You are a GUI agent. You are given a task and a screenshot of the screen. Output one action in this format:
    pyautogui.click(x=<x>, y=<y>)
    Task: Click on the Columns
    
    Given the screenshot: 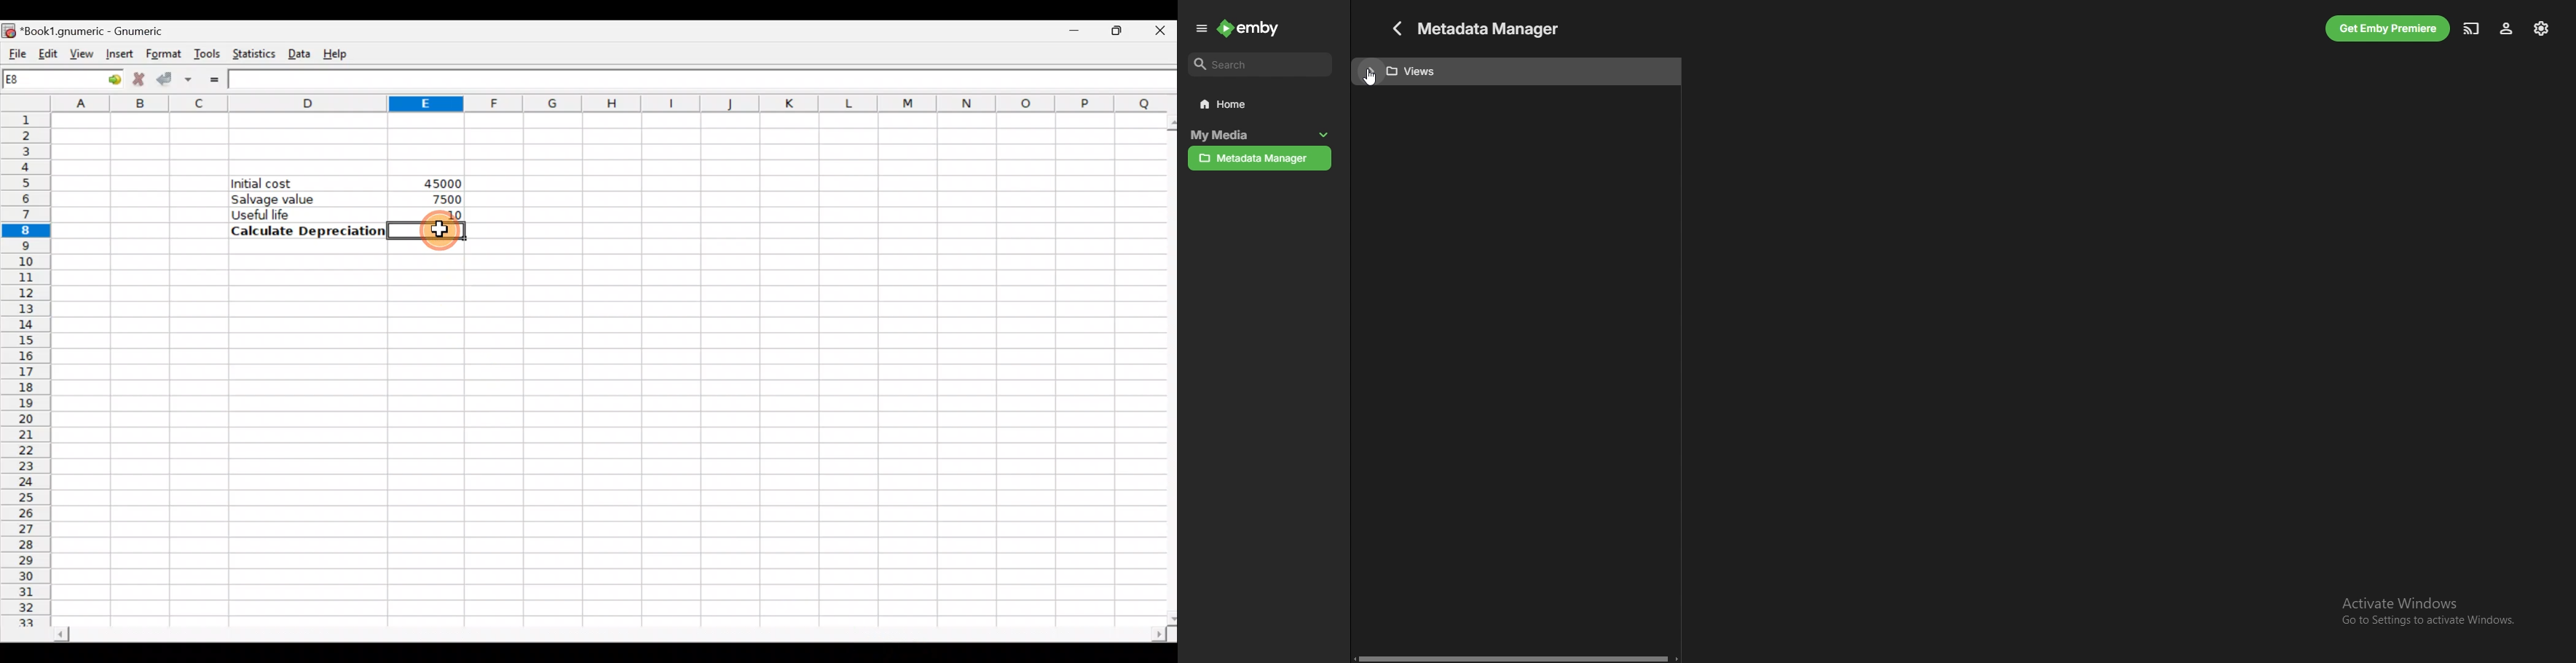 What is the action you would take?
    pyautogui.click(x=609, y=103)
    